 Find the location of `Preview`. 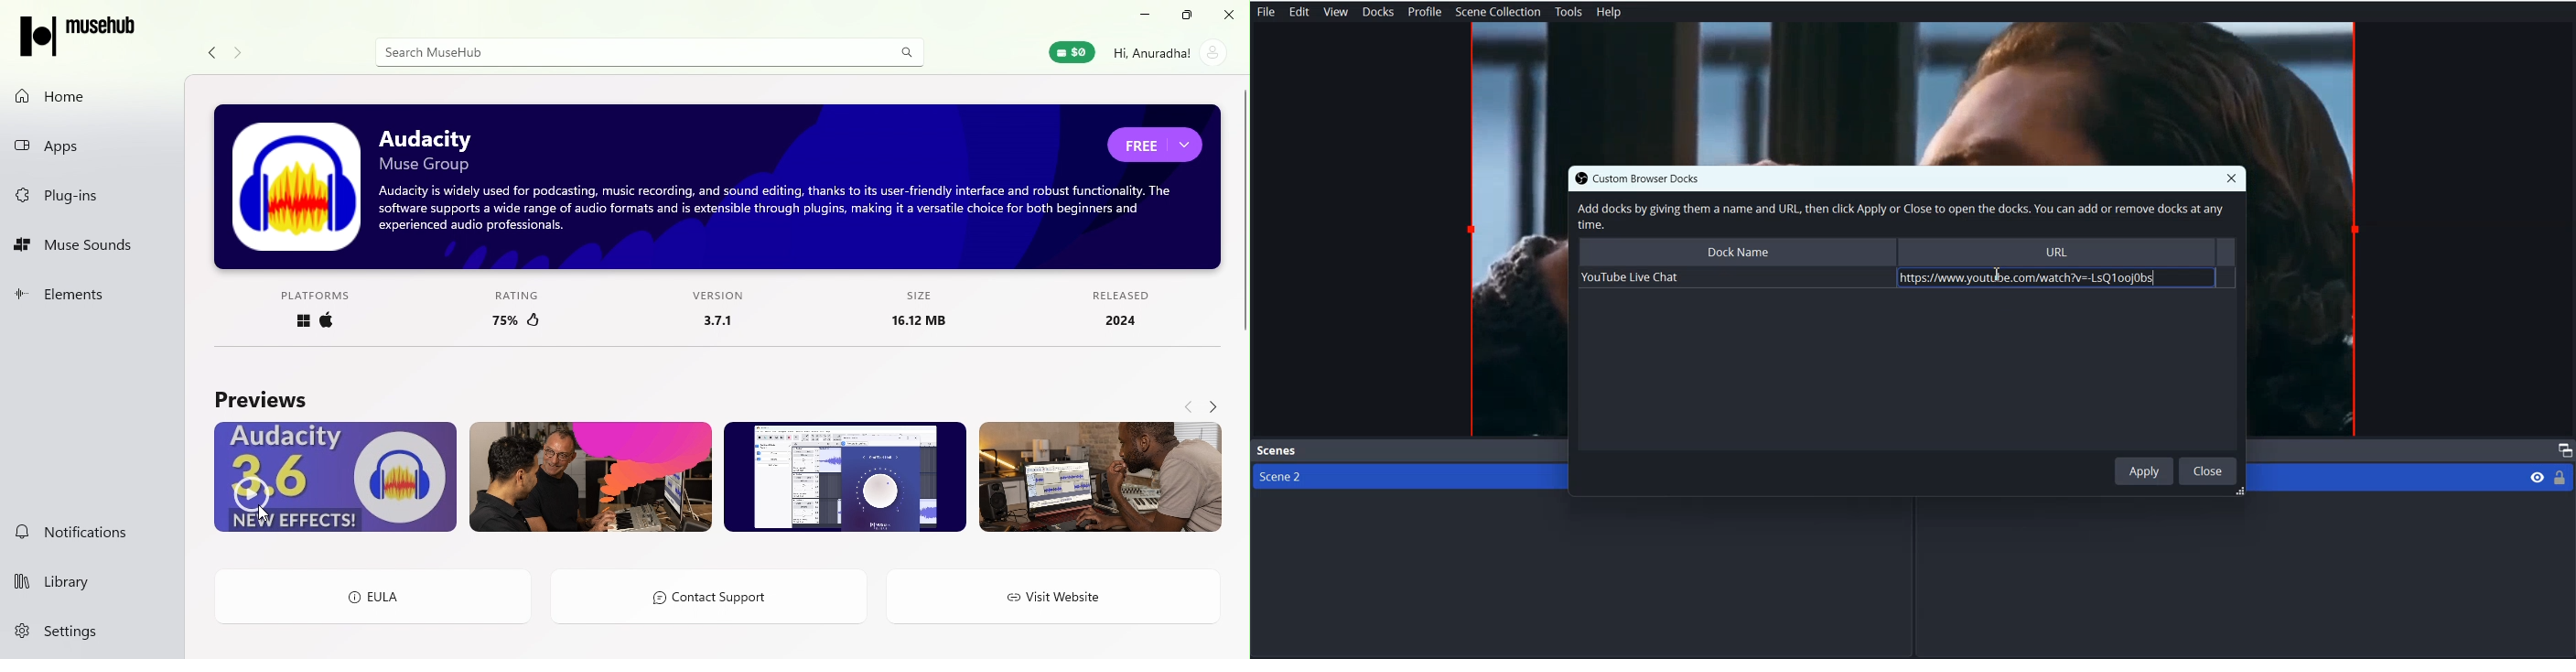

Preview is located at coordinates (1100, 480).